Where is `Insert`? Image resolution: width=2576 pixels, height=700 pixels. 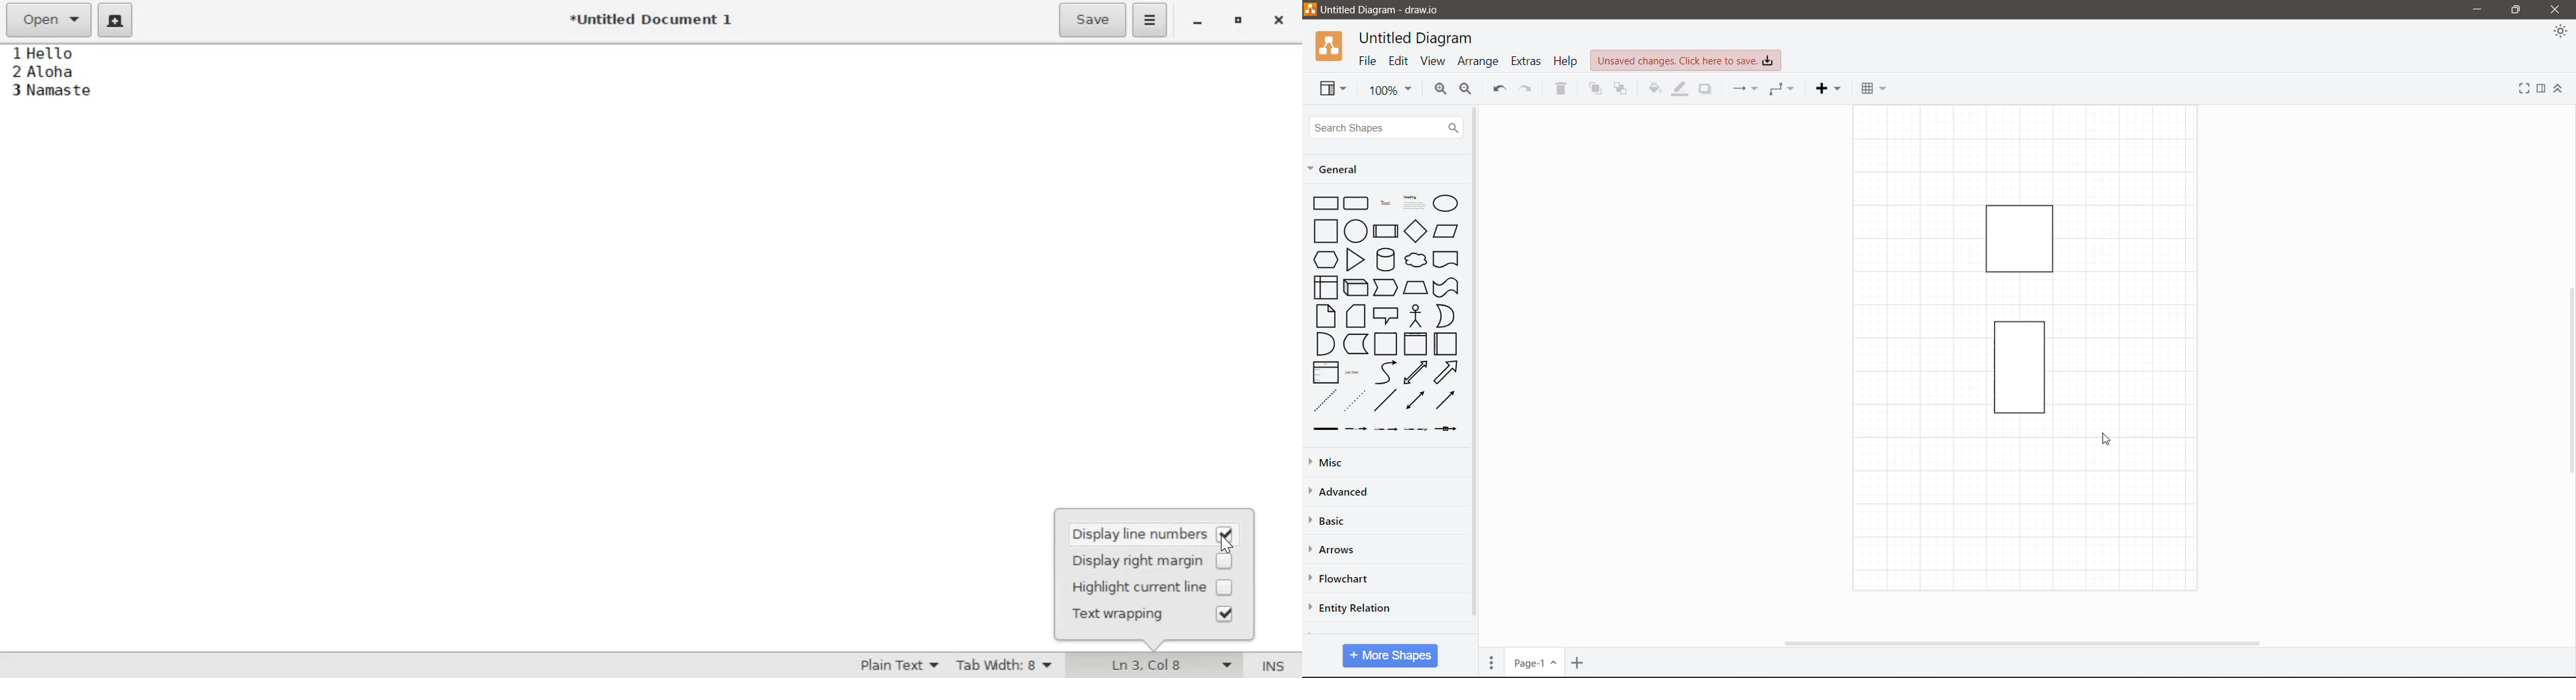 Insert is located at coordinates (1828, 89).